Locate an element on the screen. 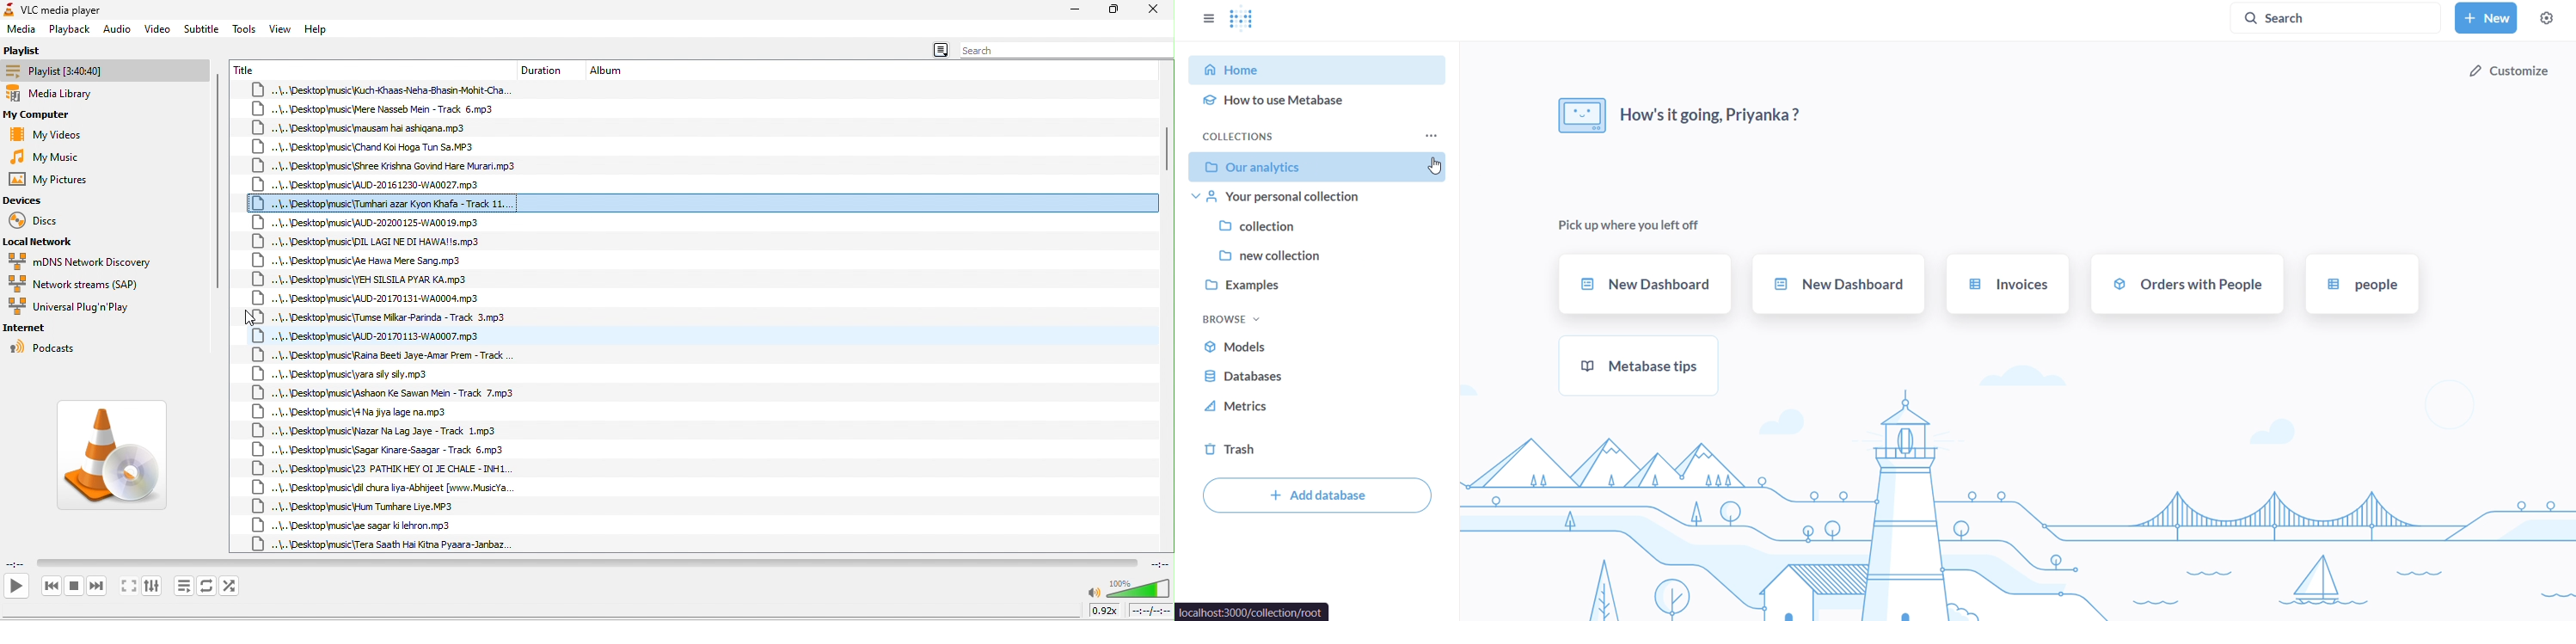 The image size is (2576, 644). minimize is located at coordinates (1075, 9).